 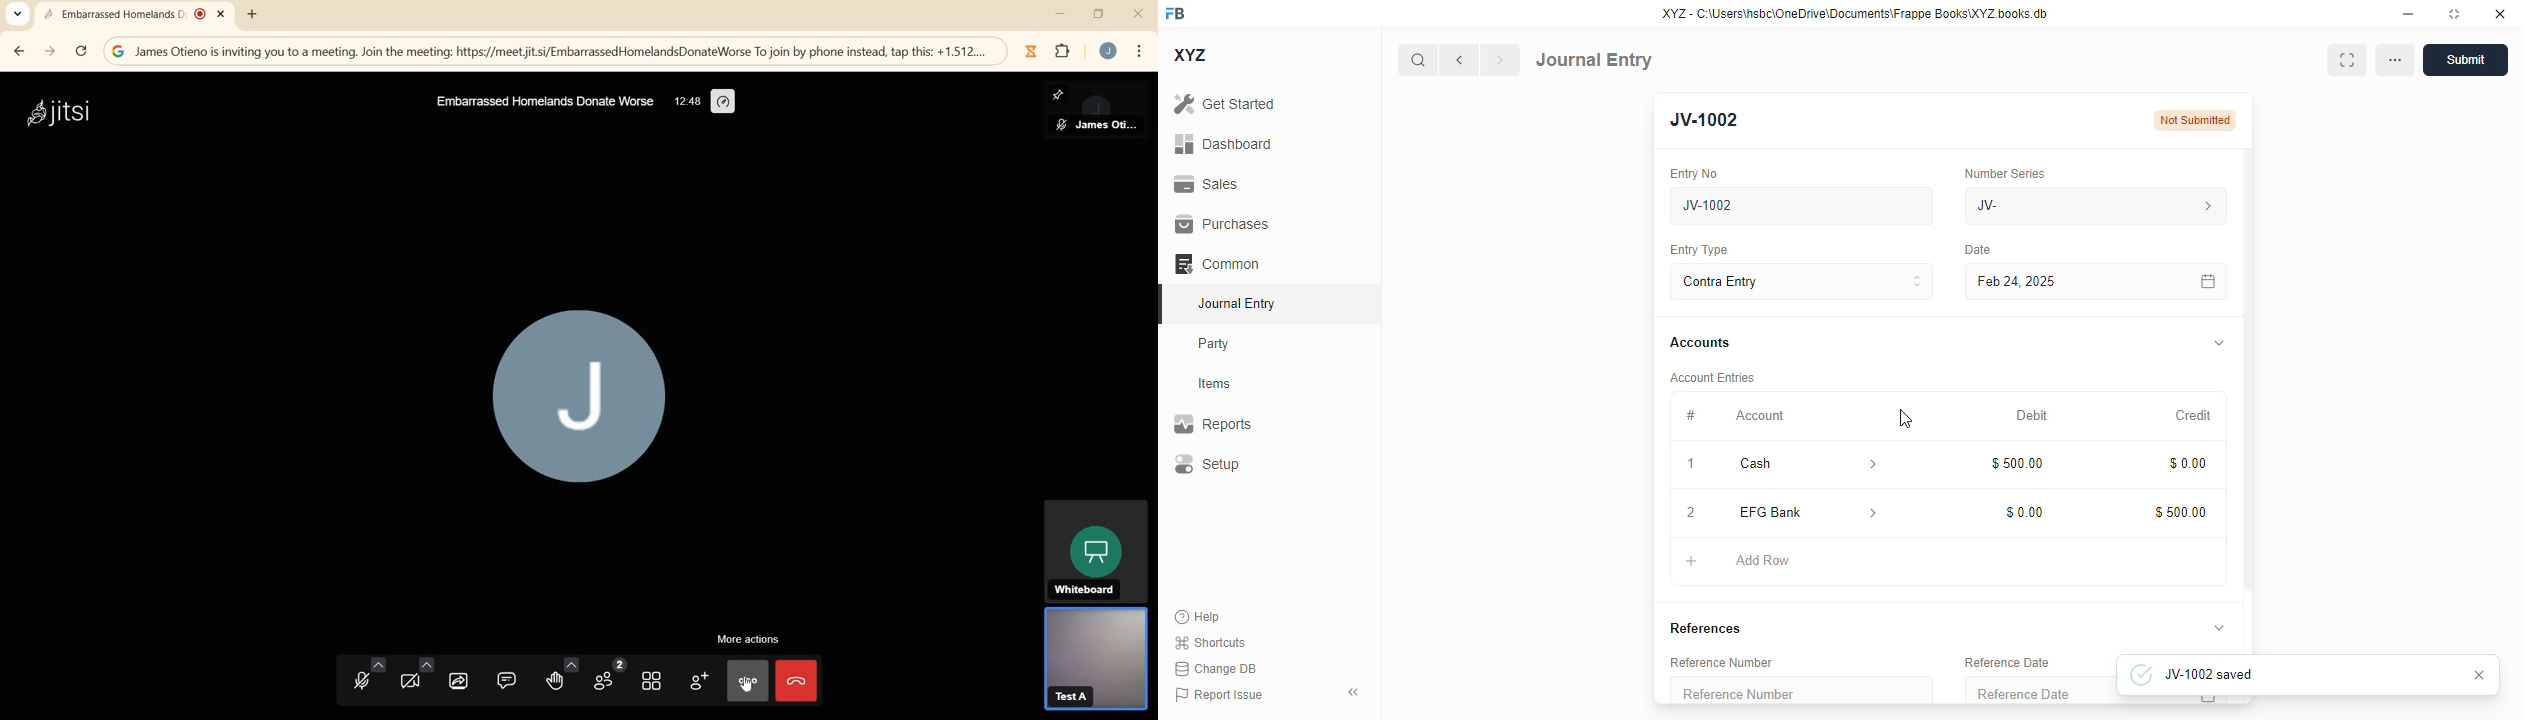 What do you see at coordinates (1099, 16) in the screenshot?
I see `restore down` at bounding box center [1099, 16].